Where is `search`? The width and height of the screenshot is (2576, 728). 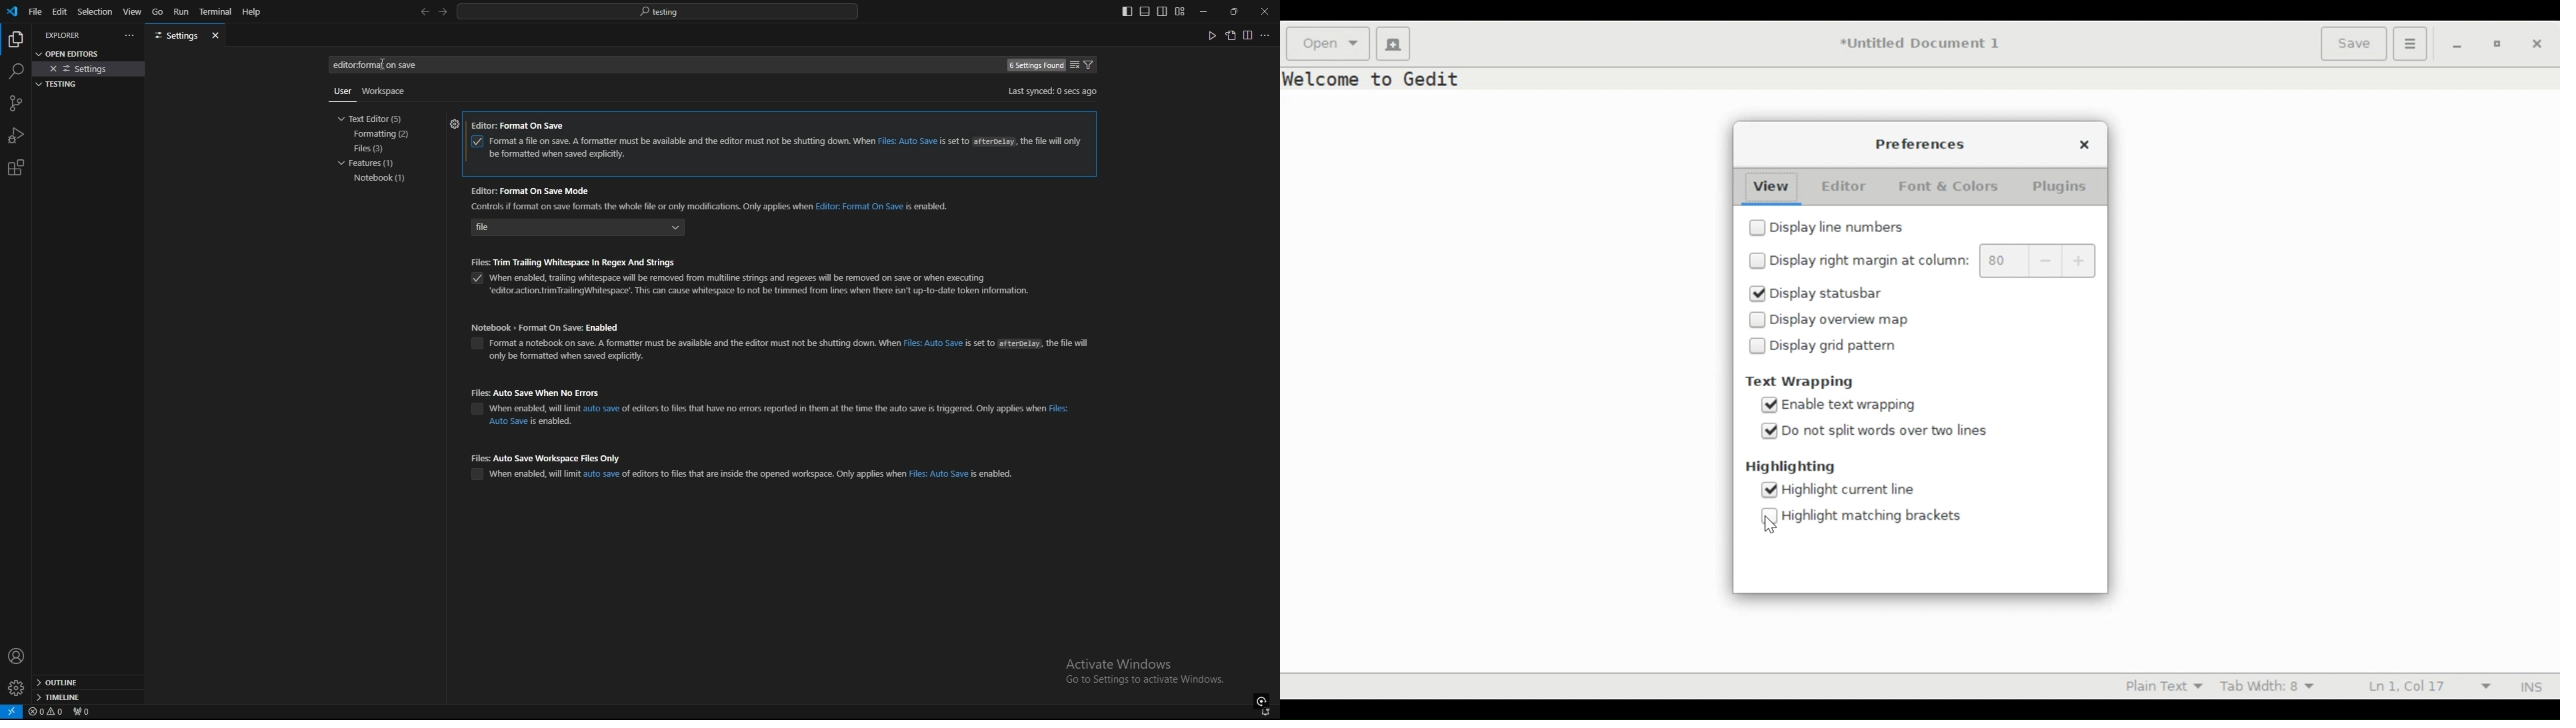 search is located at coordinates (377, 66).